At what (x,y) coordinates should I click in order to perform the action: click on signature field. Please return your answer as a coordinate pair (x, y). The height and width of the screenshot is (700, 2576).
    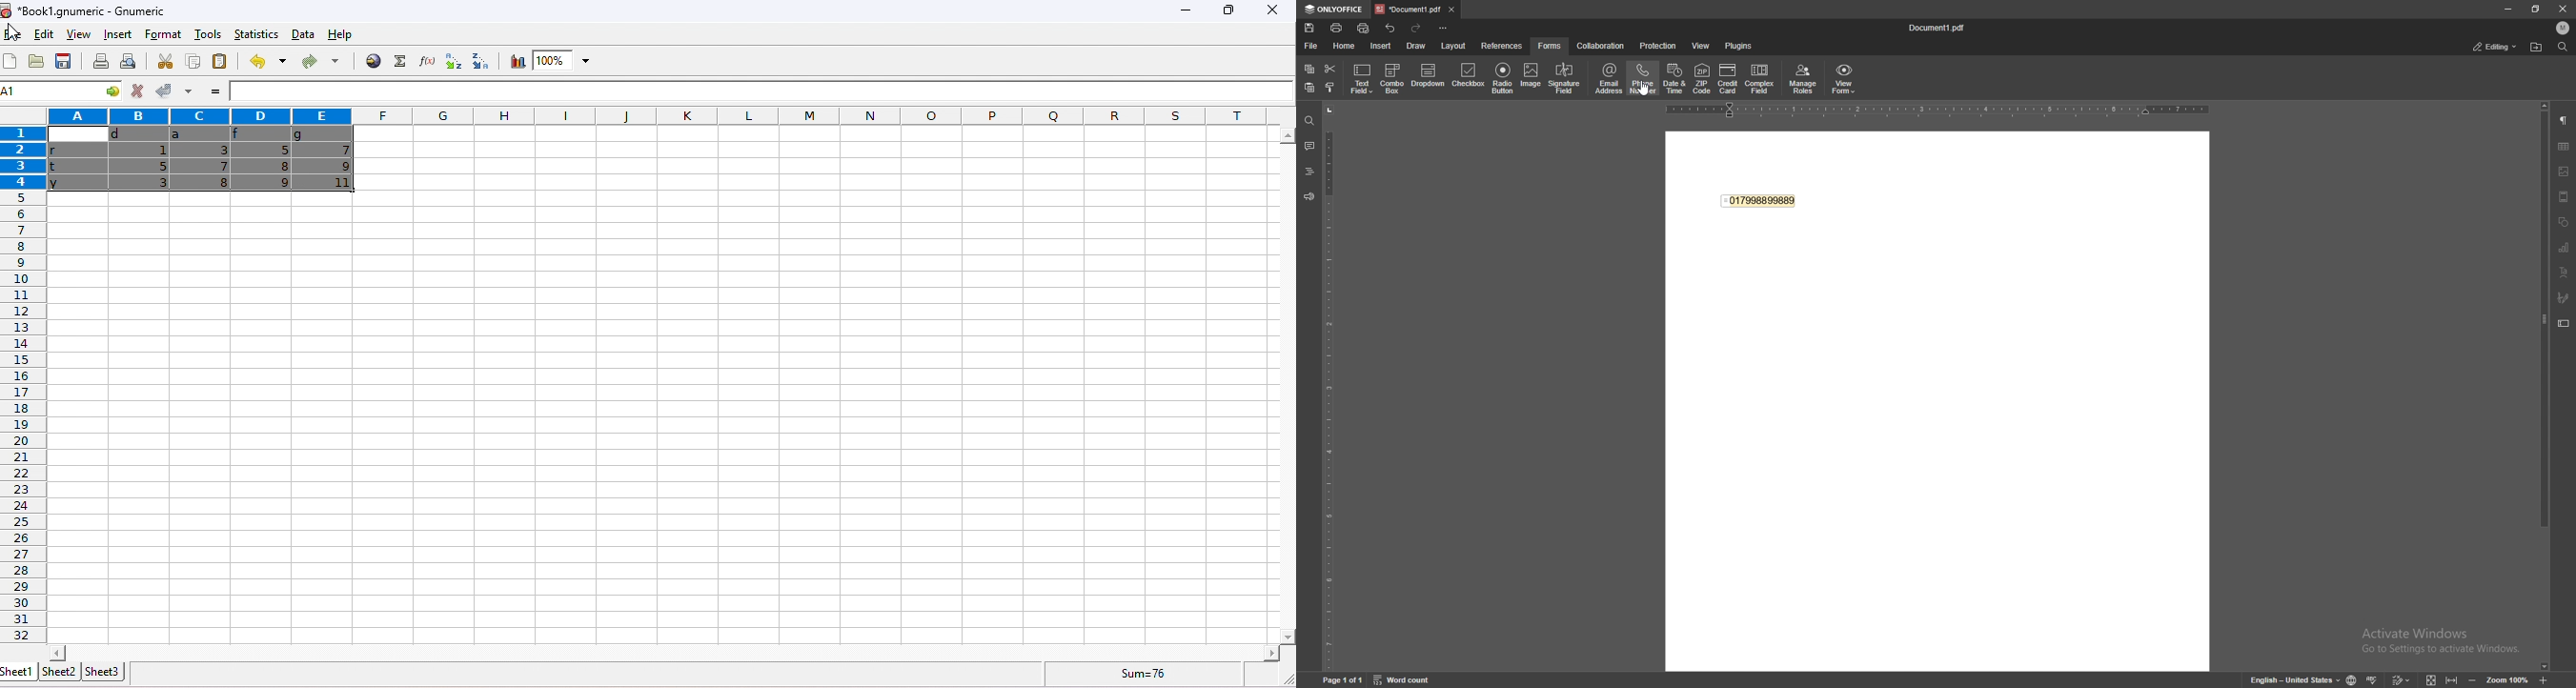
    Looking at the image, I should click on (1565, 79).